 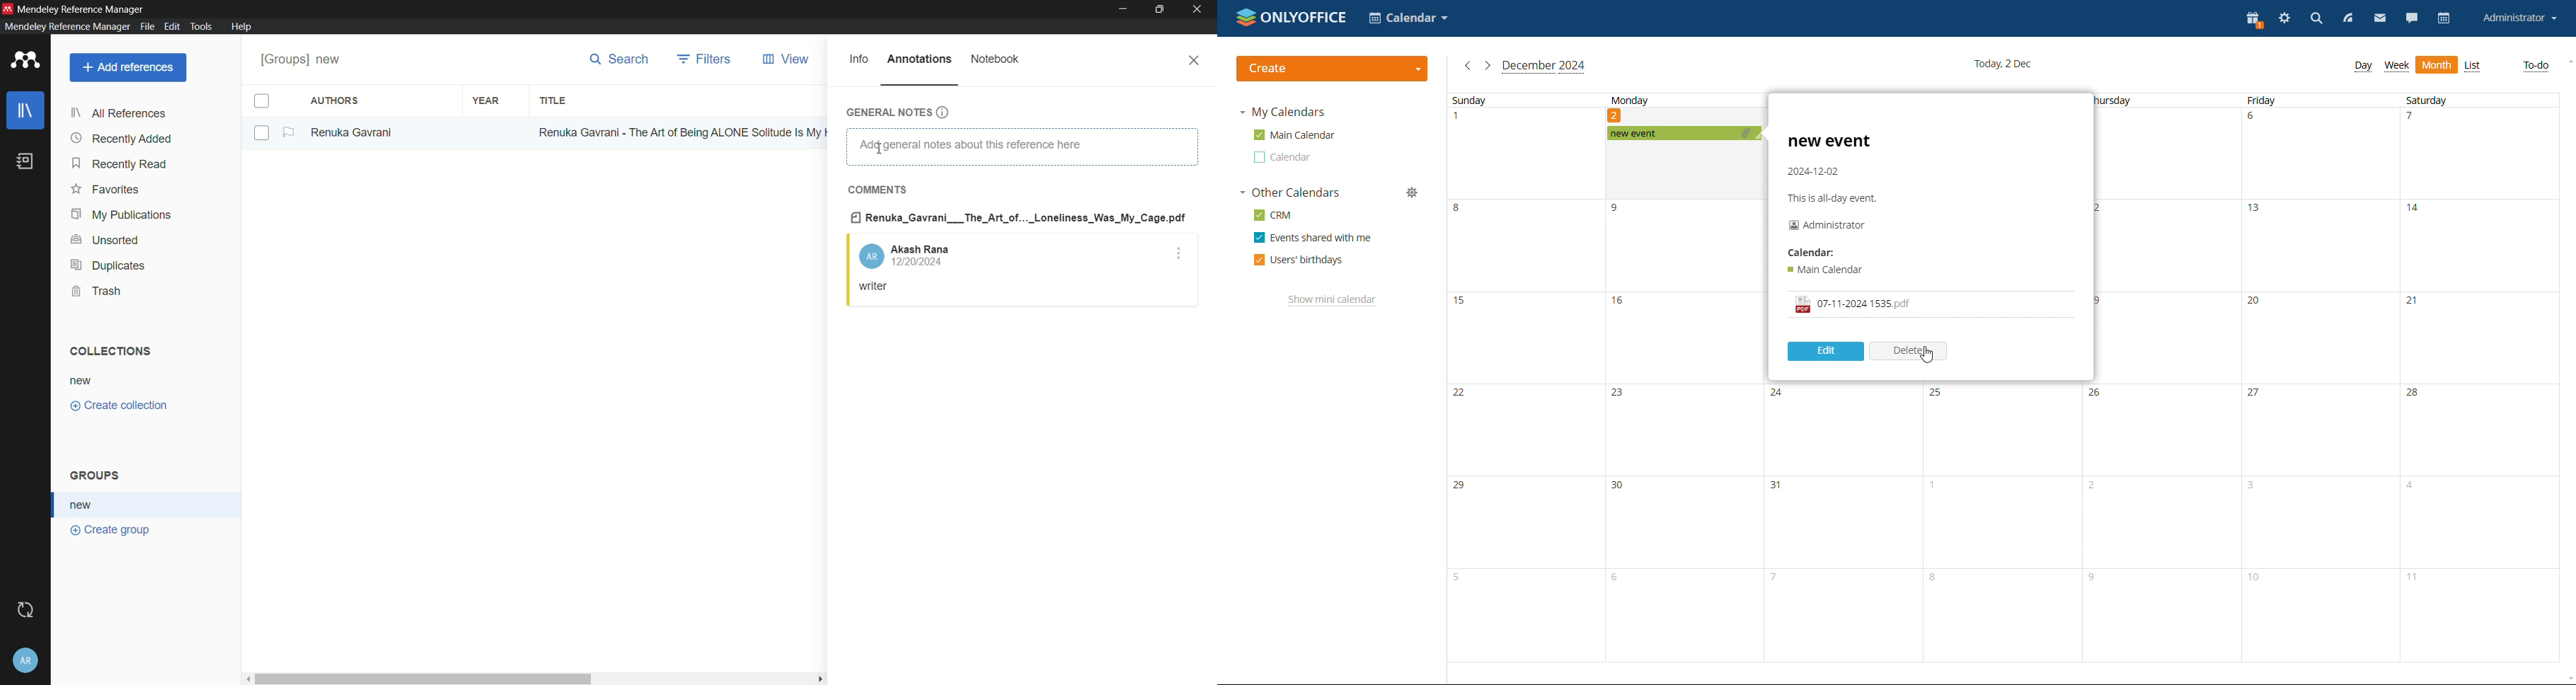 I want to click on tools, so click(x=202, y=27).